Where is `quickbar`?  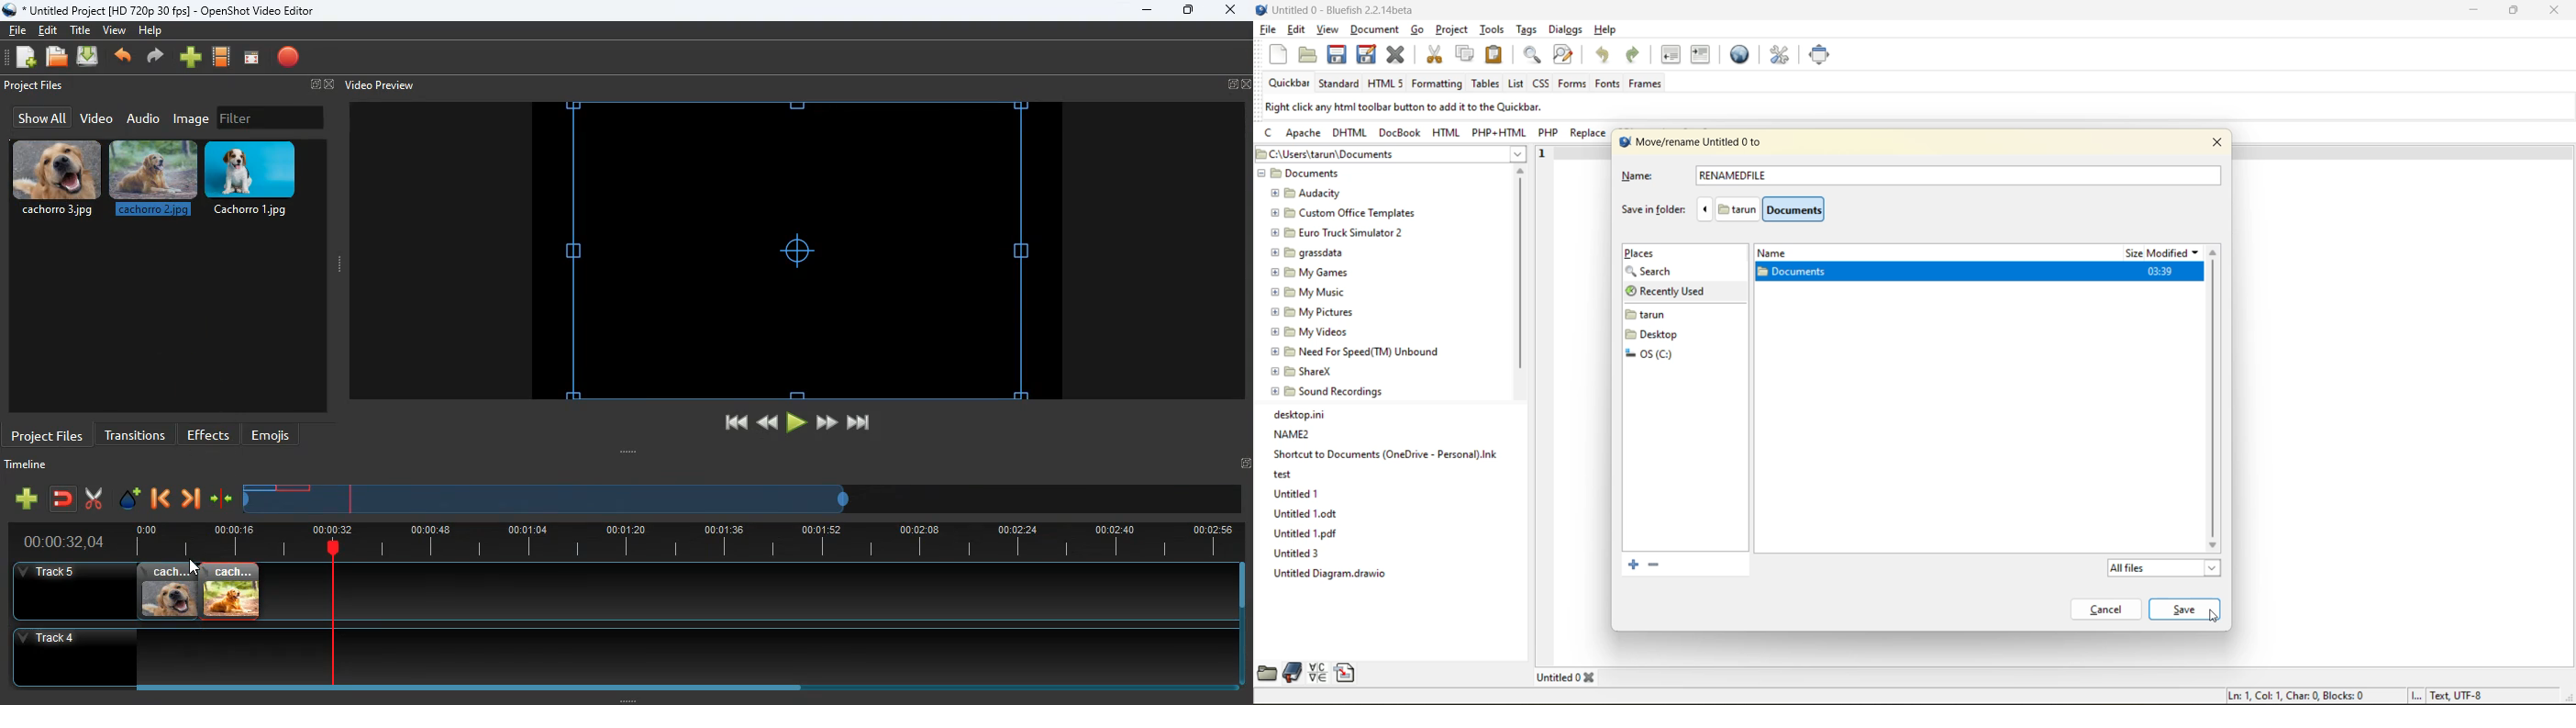
quickbar is located at coordinates (1292, 83).